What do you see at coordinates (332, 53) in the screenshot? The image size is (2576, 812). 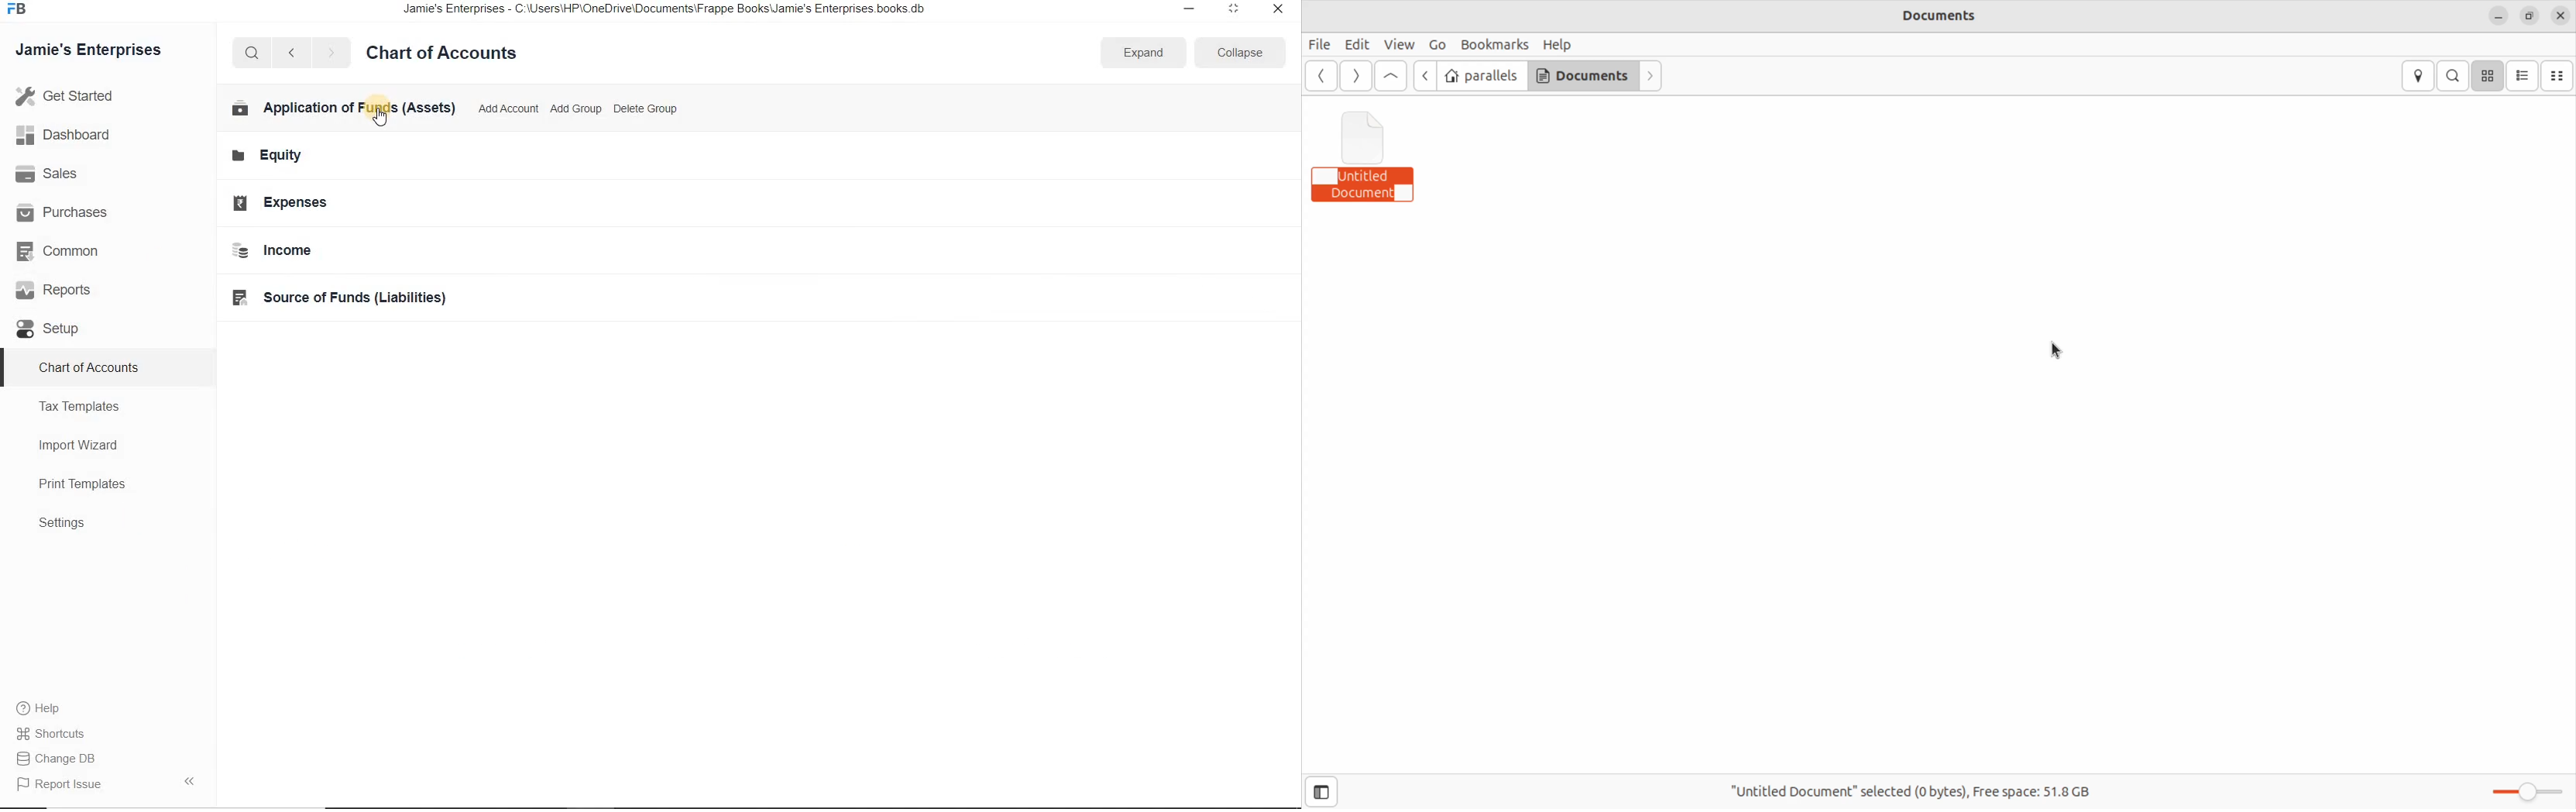 I see `forward` at bounding box center [332, 53].